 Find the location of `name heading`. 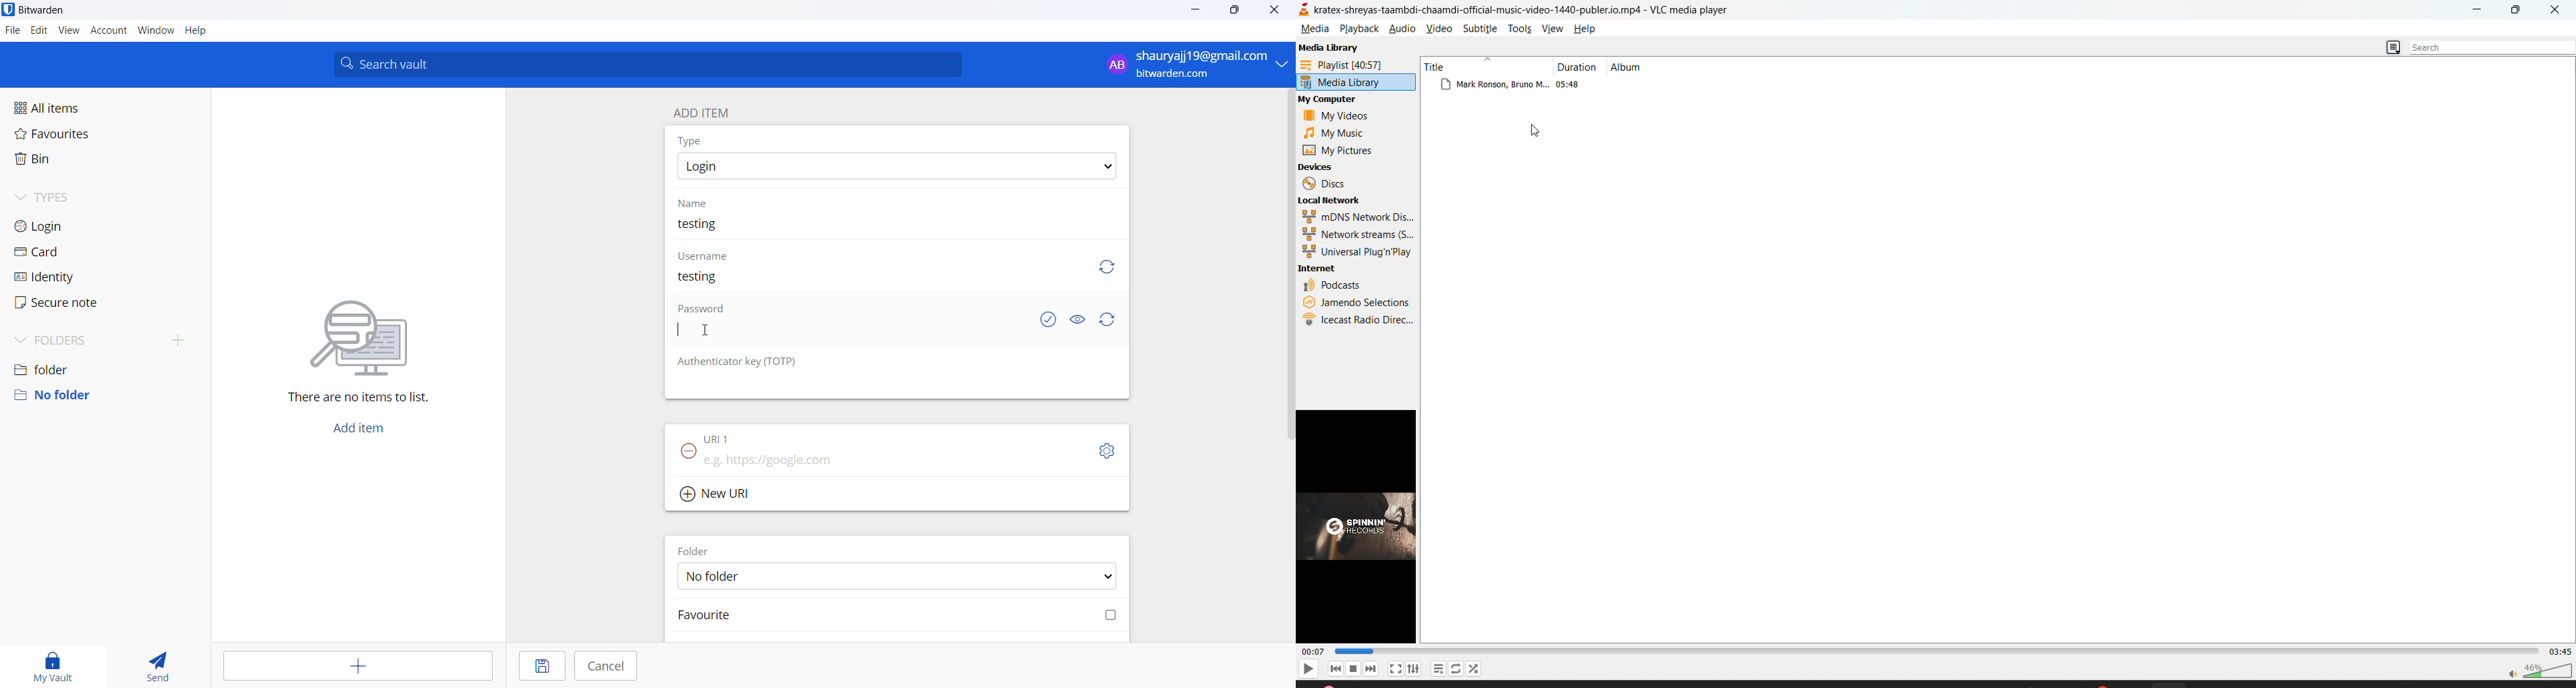

name heading is located at coordinates (698, 203).